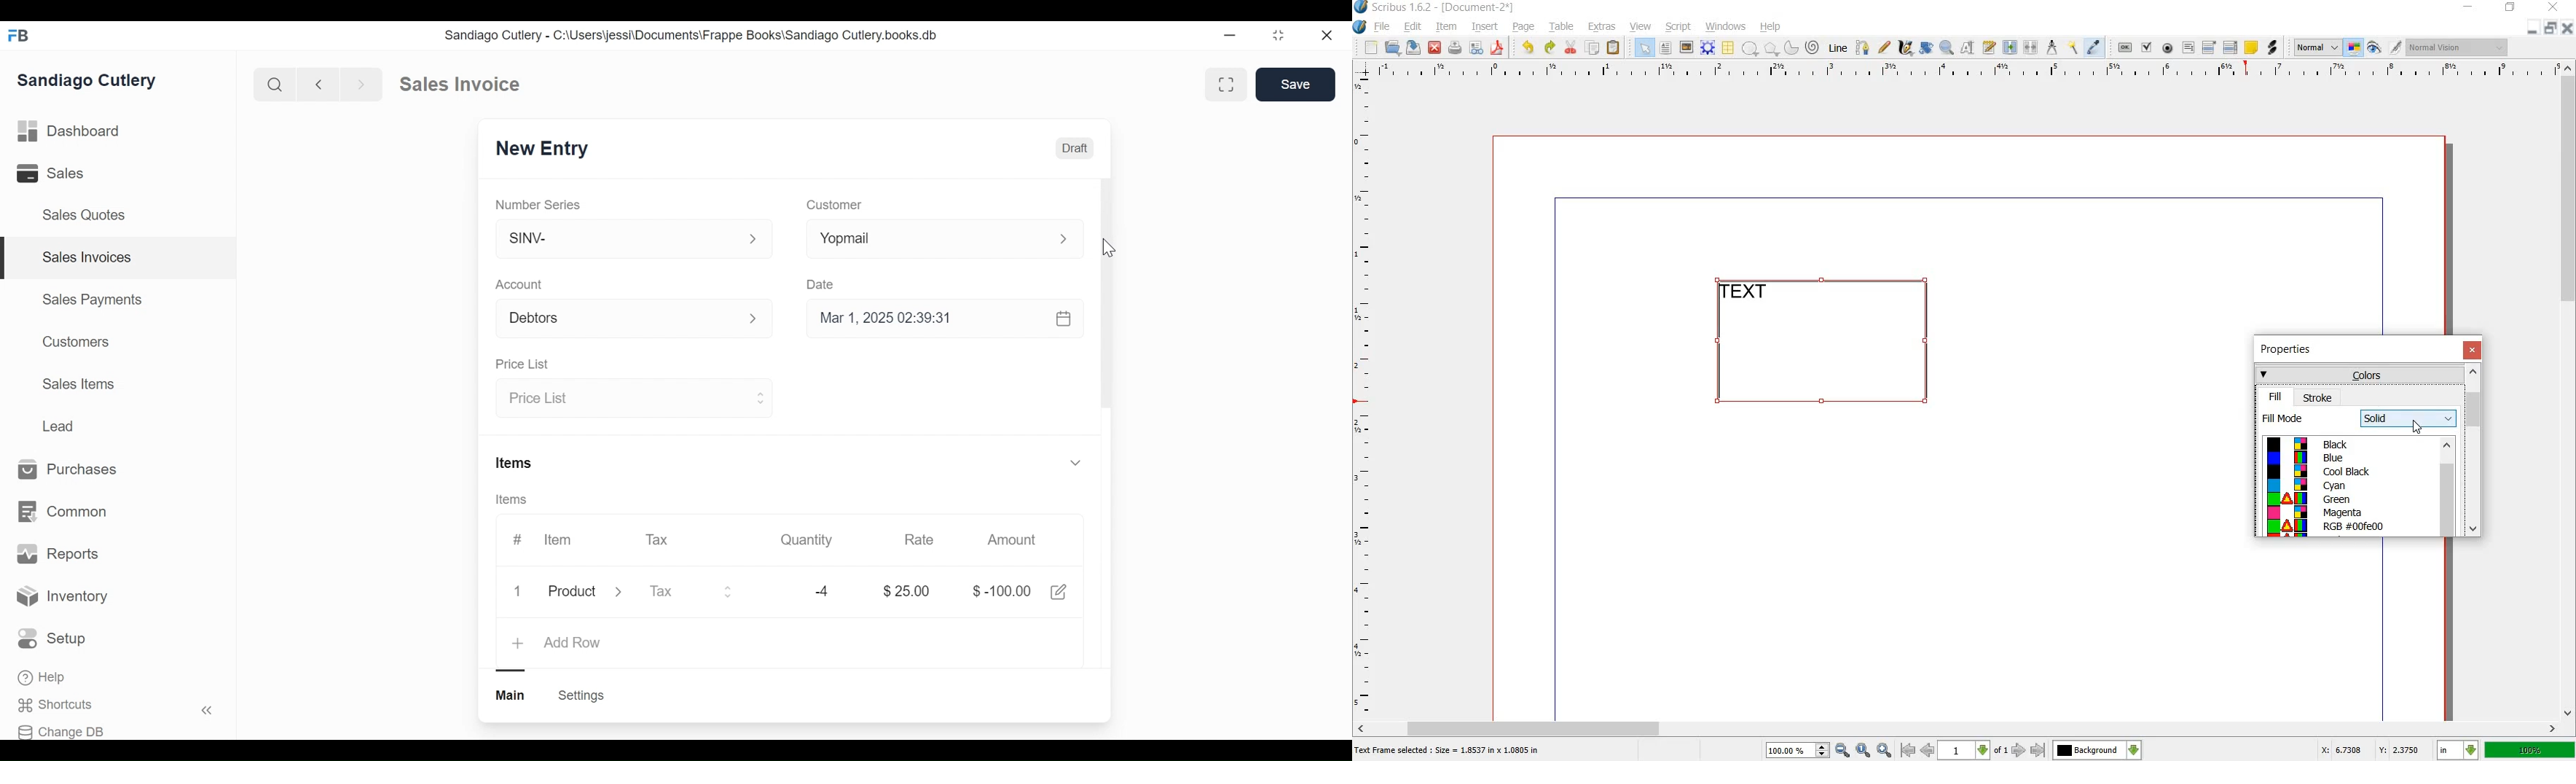 The width and height of the screenshot is (2576, 784). What do you see at coordinates (637, 396) in the screenshot?
I see `Price list` at bounding box center [637, 396].